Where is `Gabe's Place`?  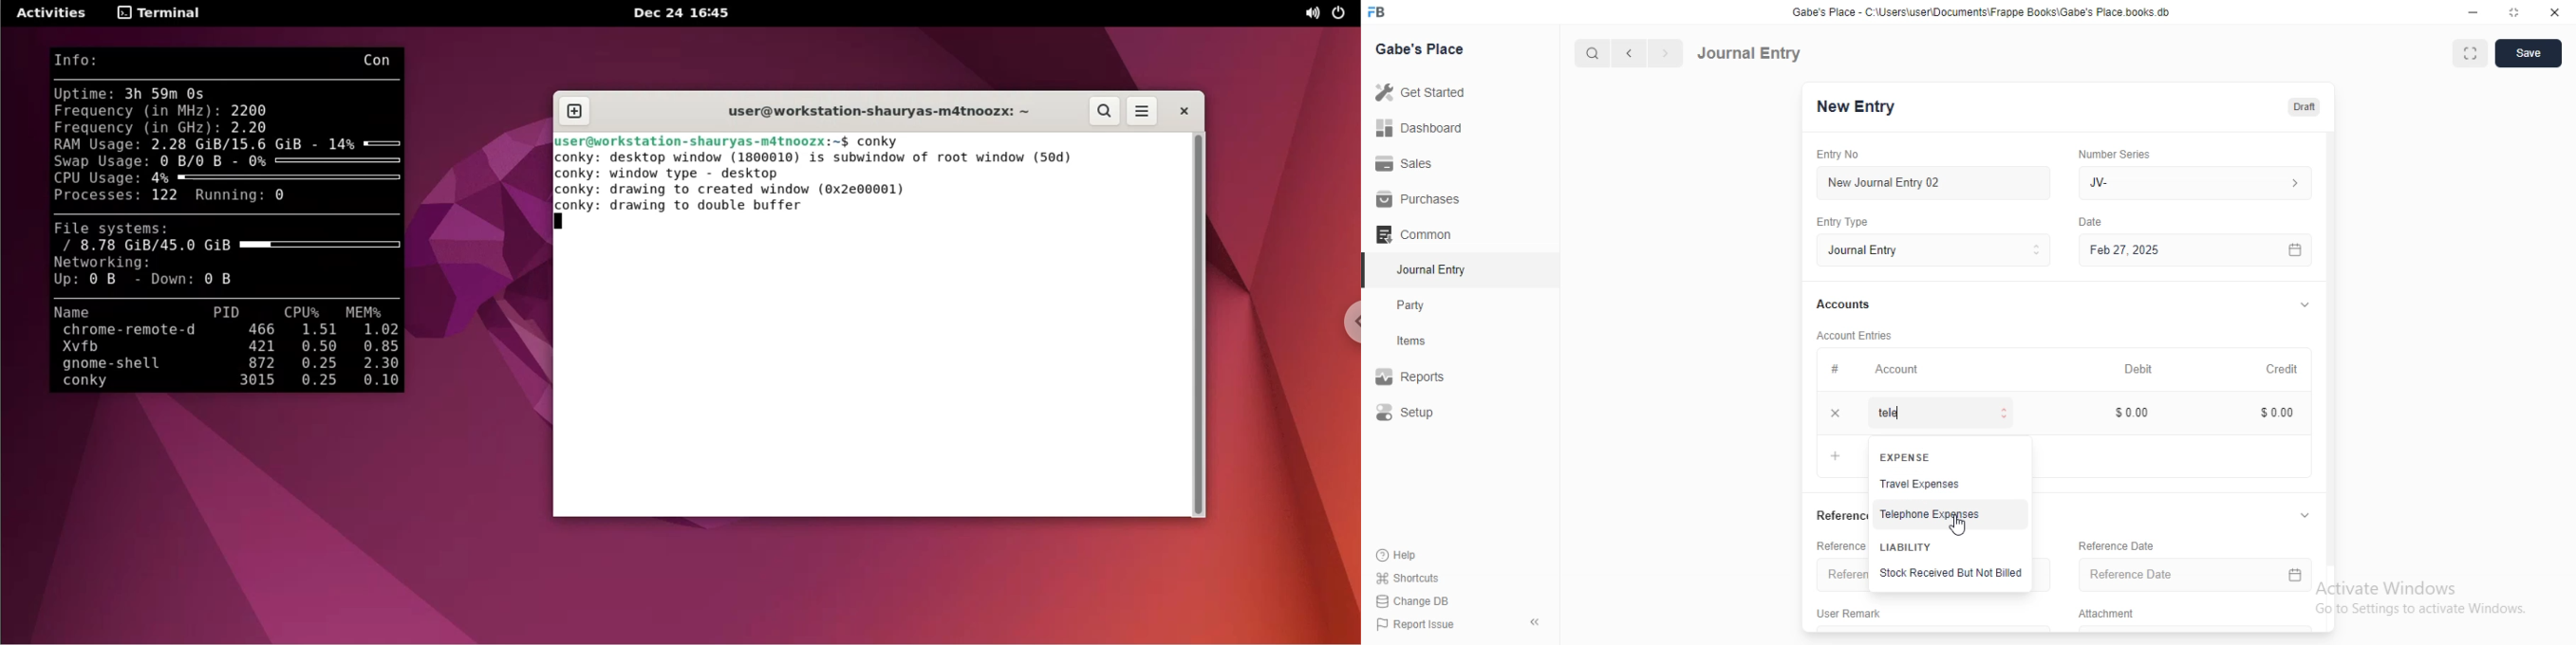
Gabe's Place is located at coordinates (1421, 48).